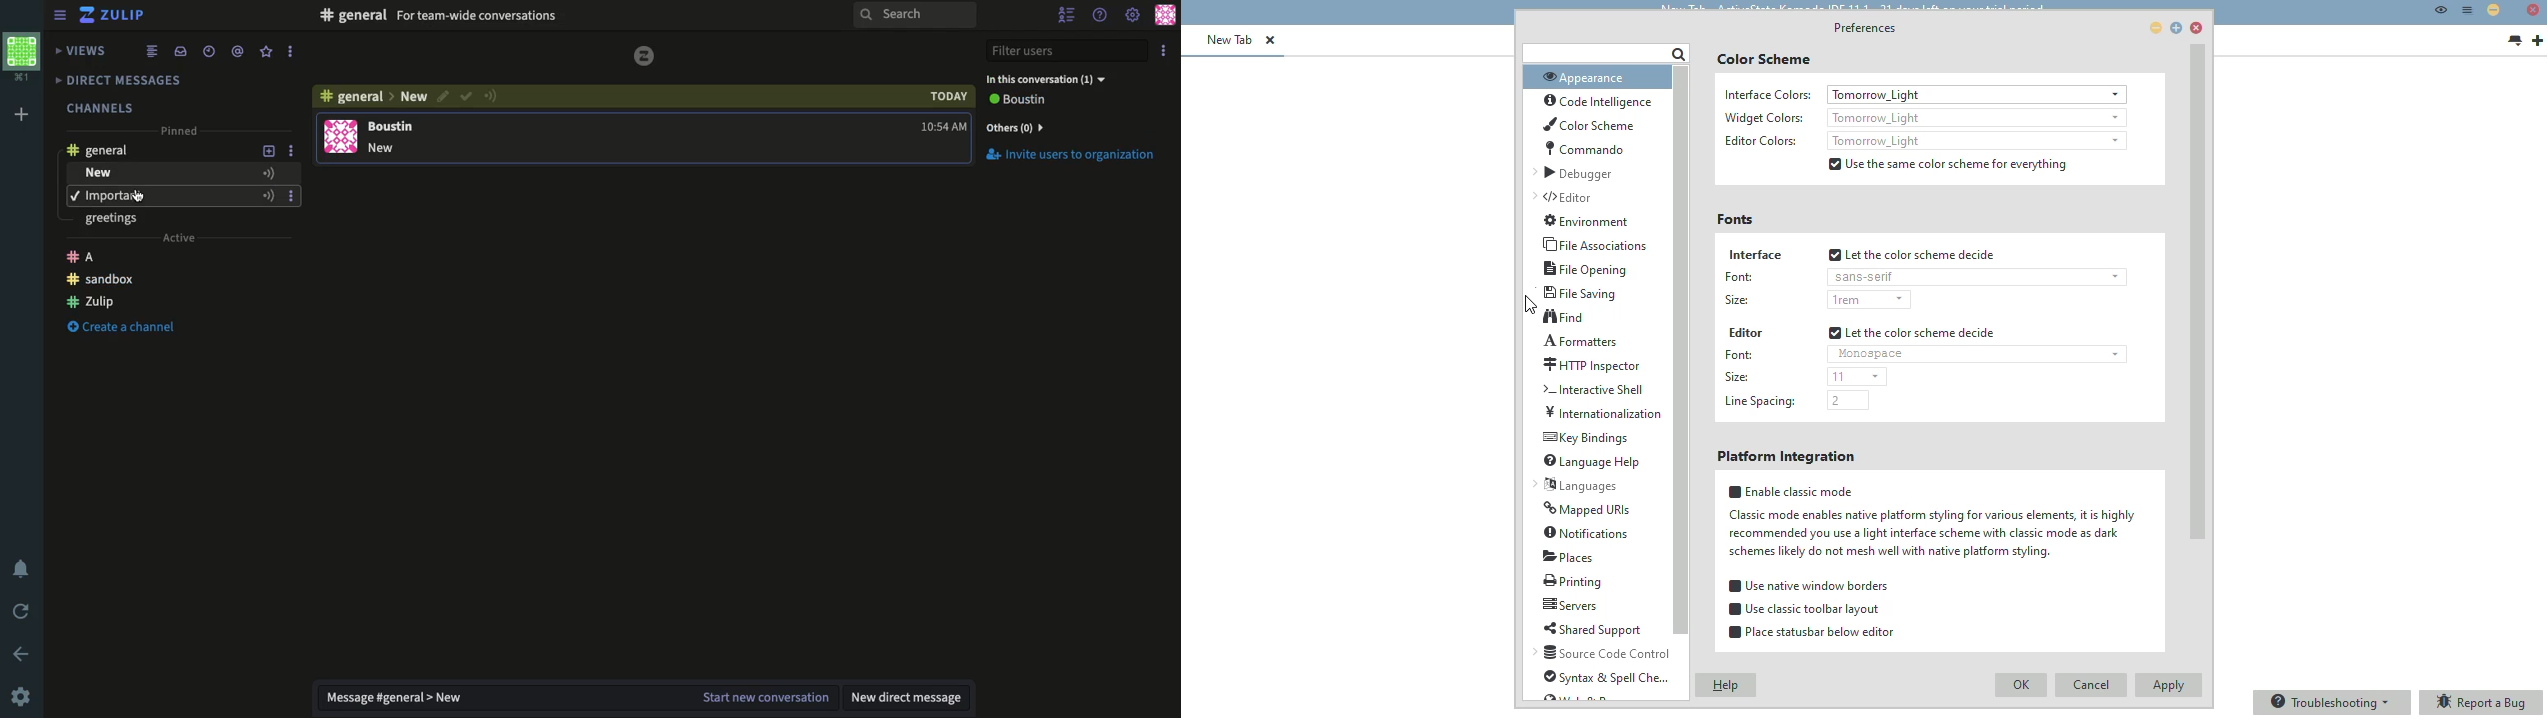  What do you see at coordinates (211, 50) in the screenshot?
I see `Time` at bounding box center [211, 50].